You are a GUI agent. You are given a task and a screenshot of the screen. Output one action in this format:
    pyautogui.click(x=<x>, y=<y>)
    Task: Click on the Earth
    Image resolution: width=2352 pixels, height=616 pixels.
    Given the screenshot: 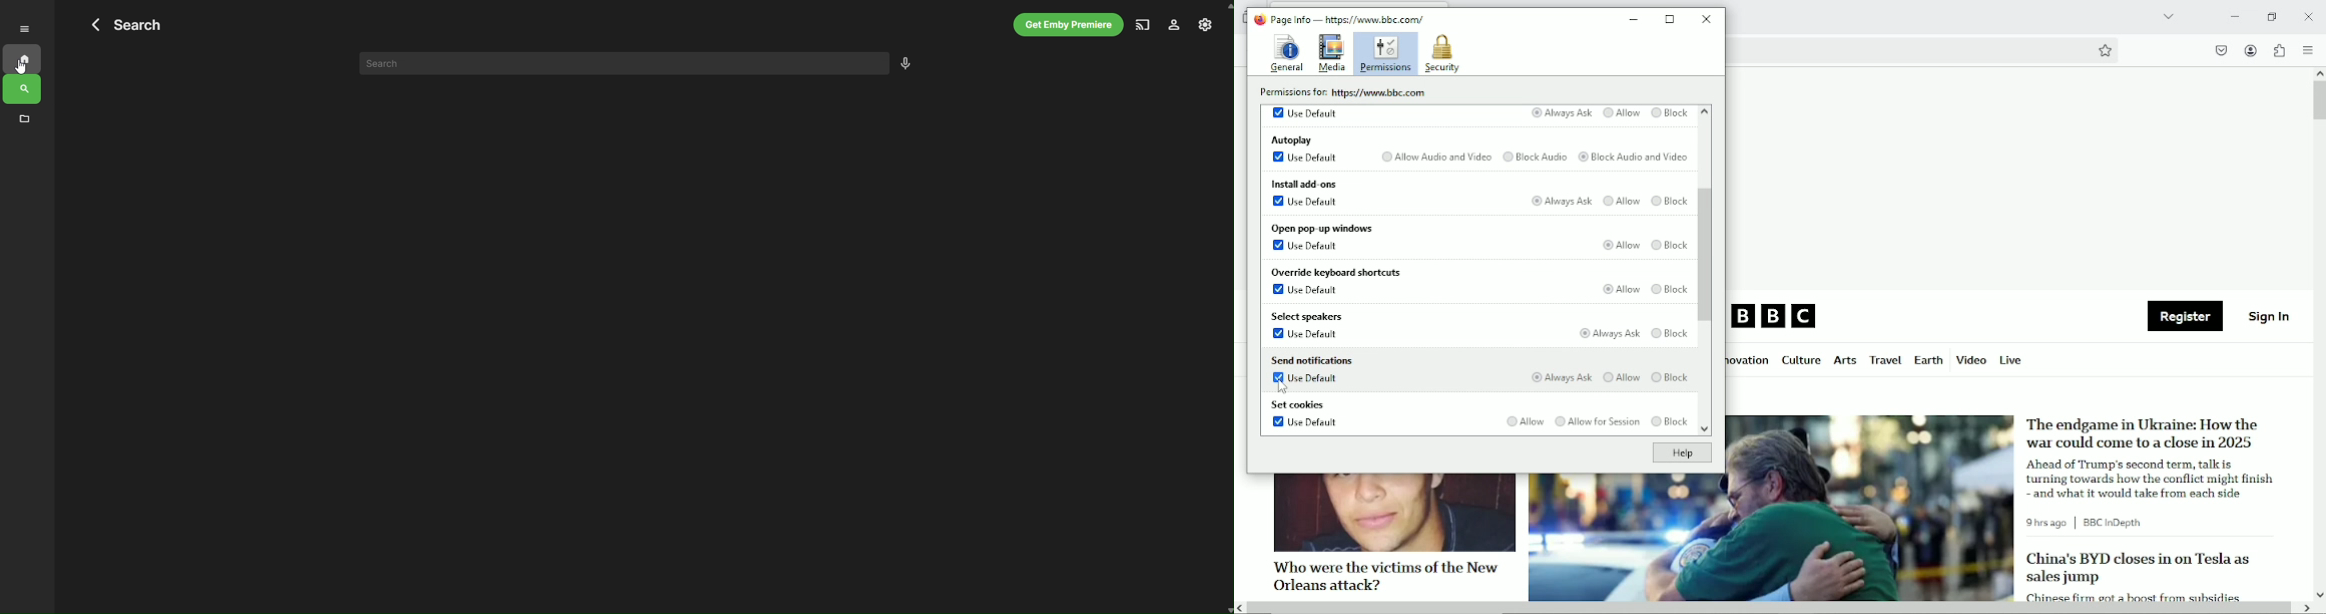 What is the action you would take?
    pyautogui.click(x=1927, y=360)
    